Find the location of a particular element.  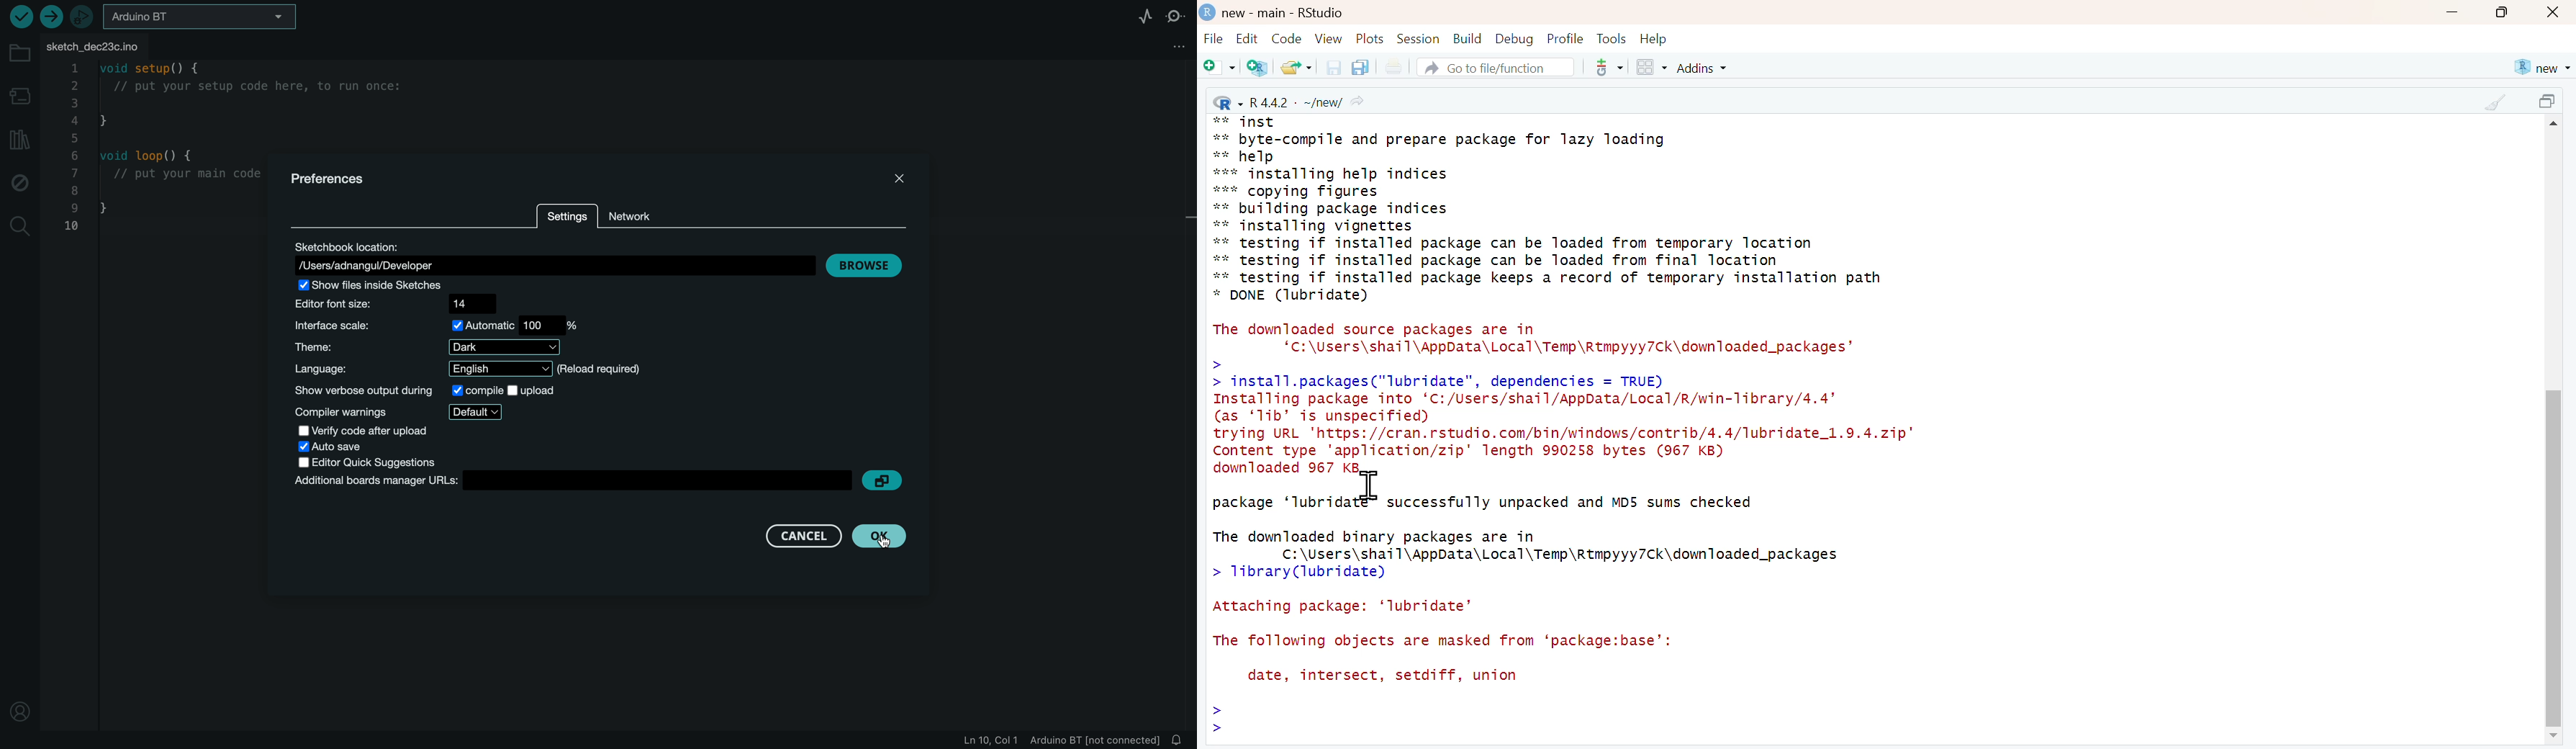

The downloaded source packages are in‘C:\Users\shail\AppData\Local\Temp\Rtmpyyy7Ck\downloaded_packages’> is located at coordinates (1536, 344).